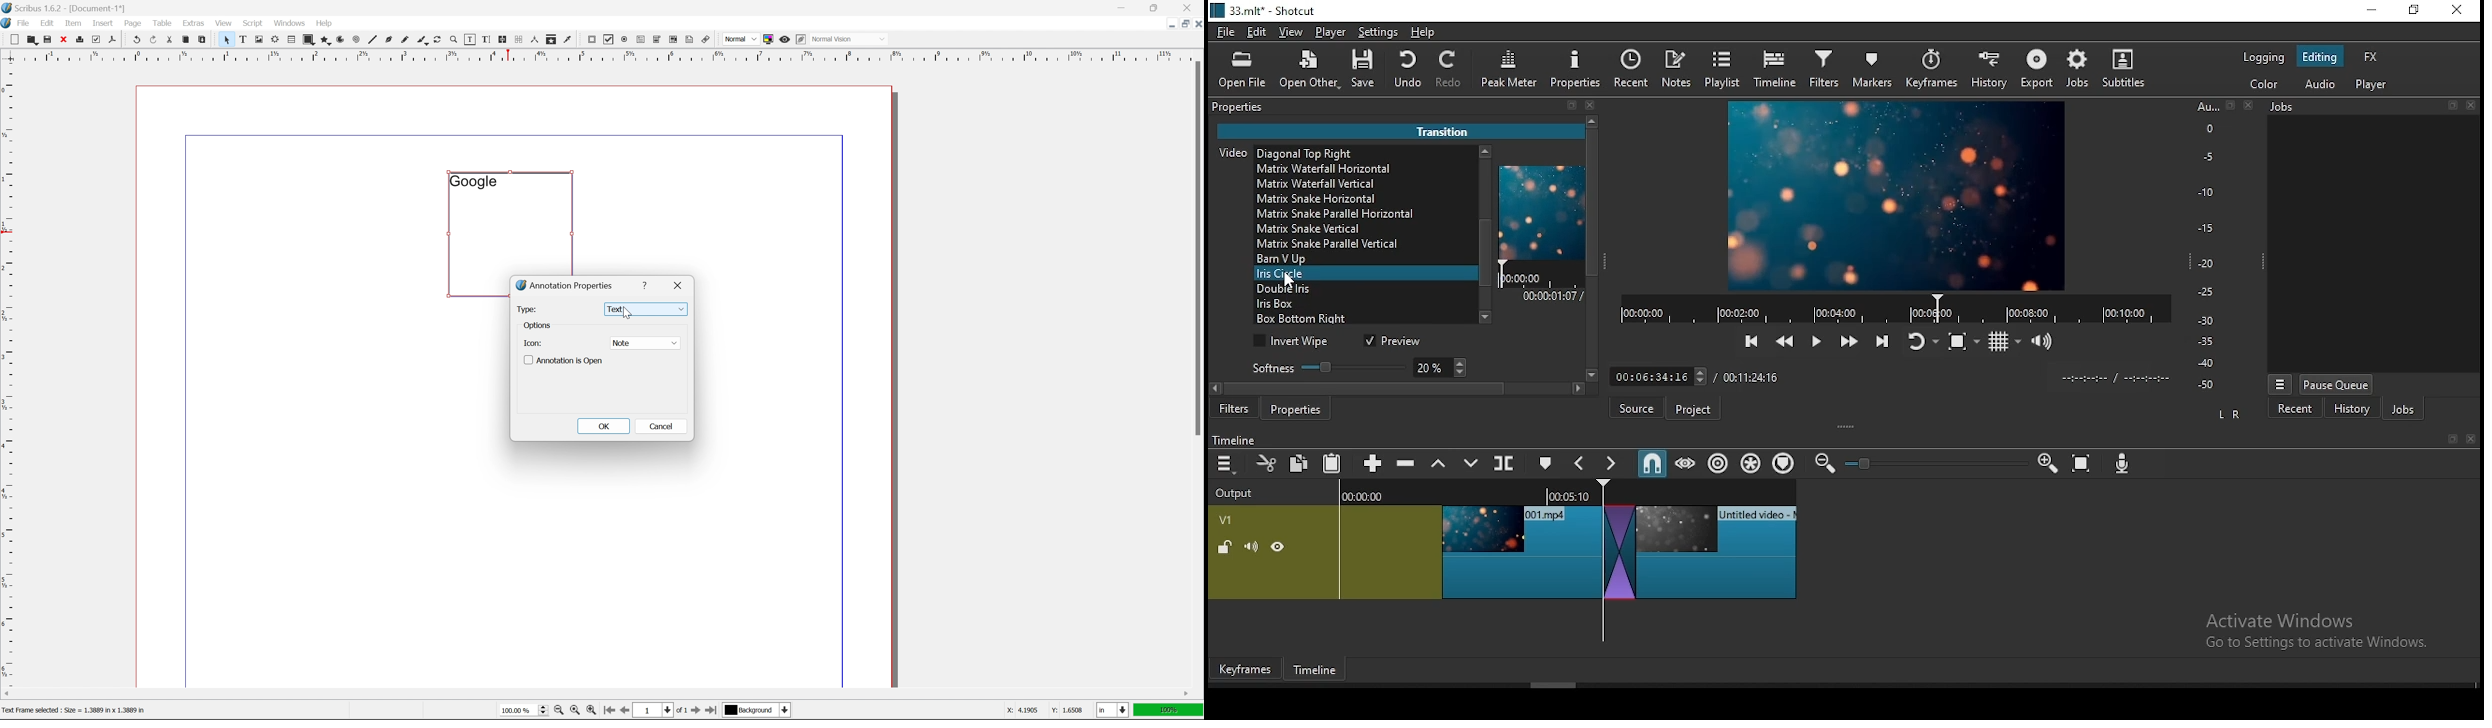 This screenshot has width=2492, height=728. What do you see at coordinates (1360, 230) in the screenshot?
I see `transition option` at bounding box center [1360, 230].